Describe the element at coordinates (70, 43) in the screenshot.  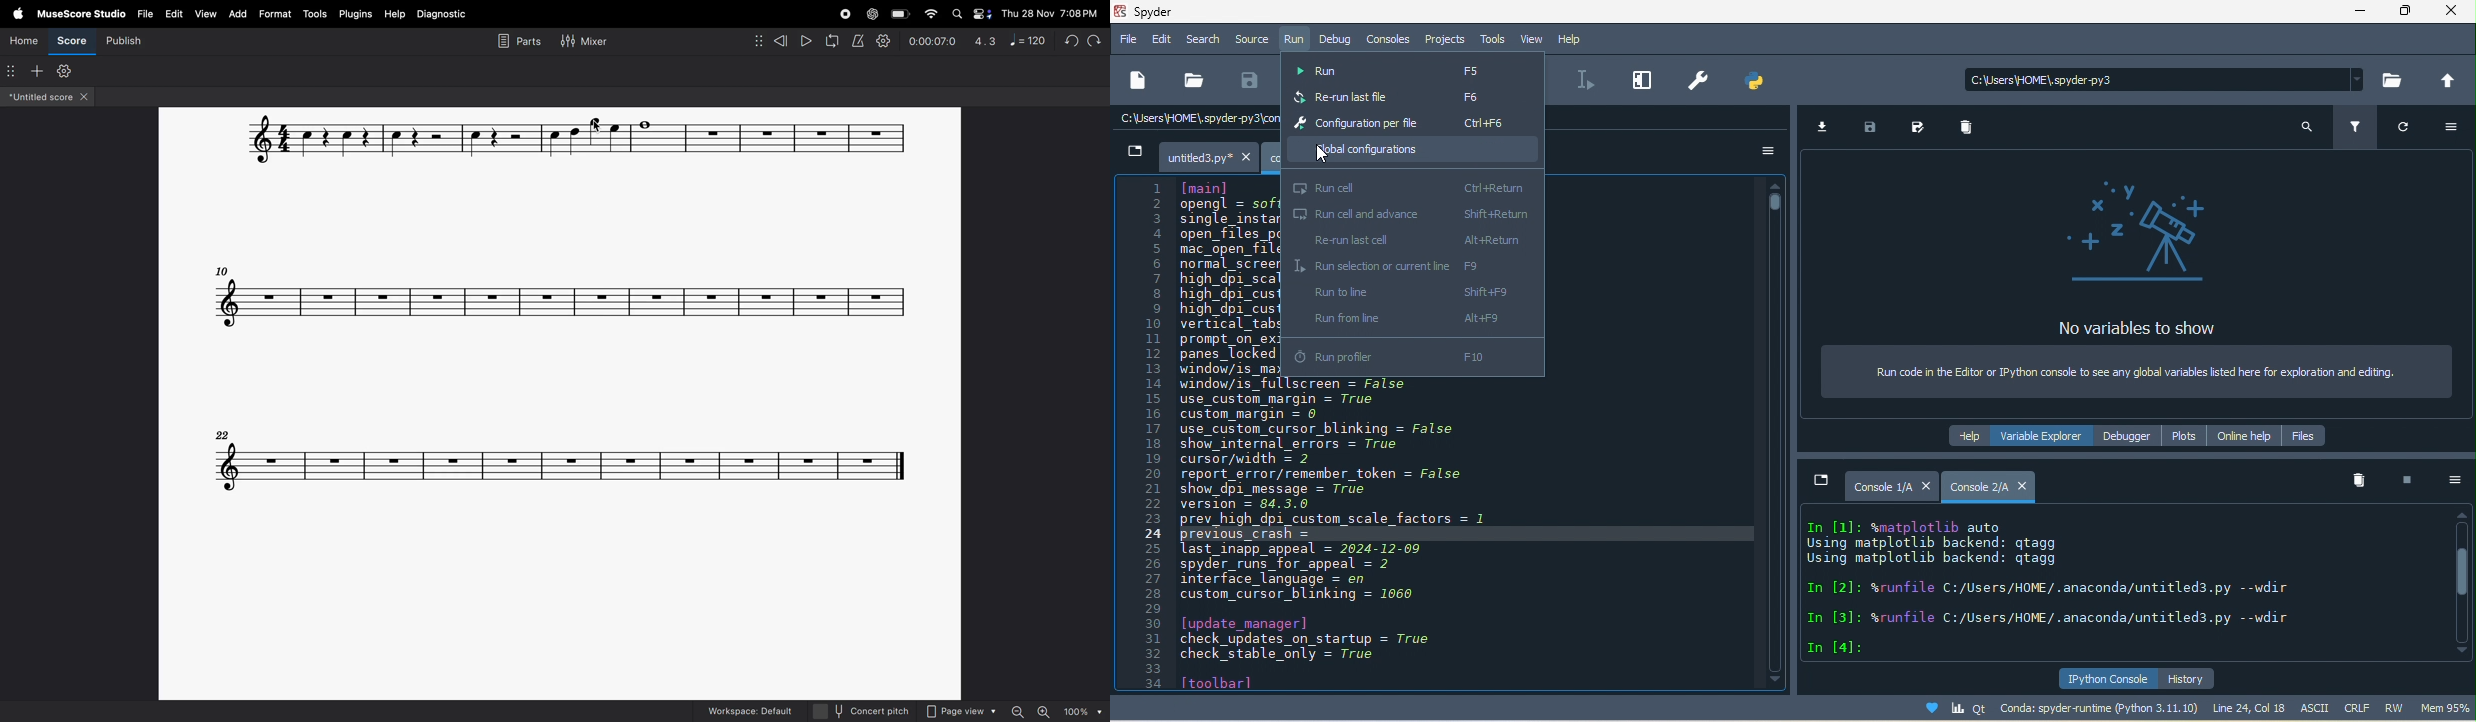
I see `score` at that location.